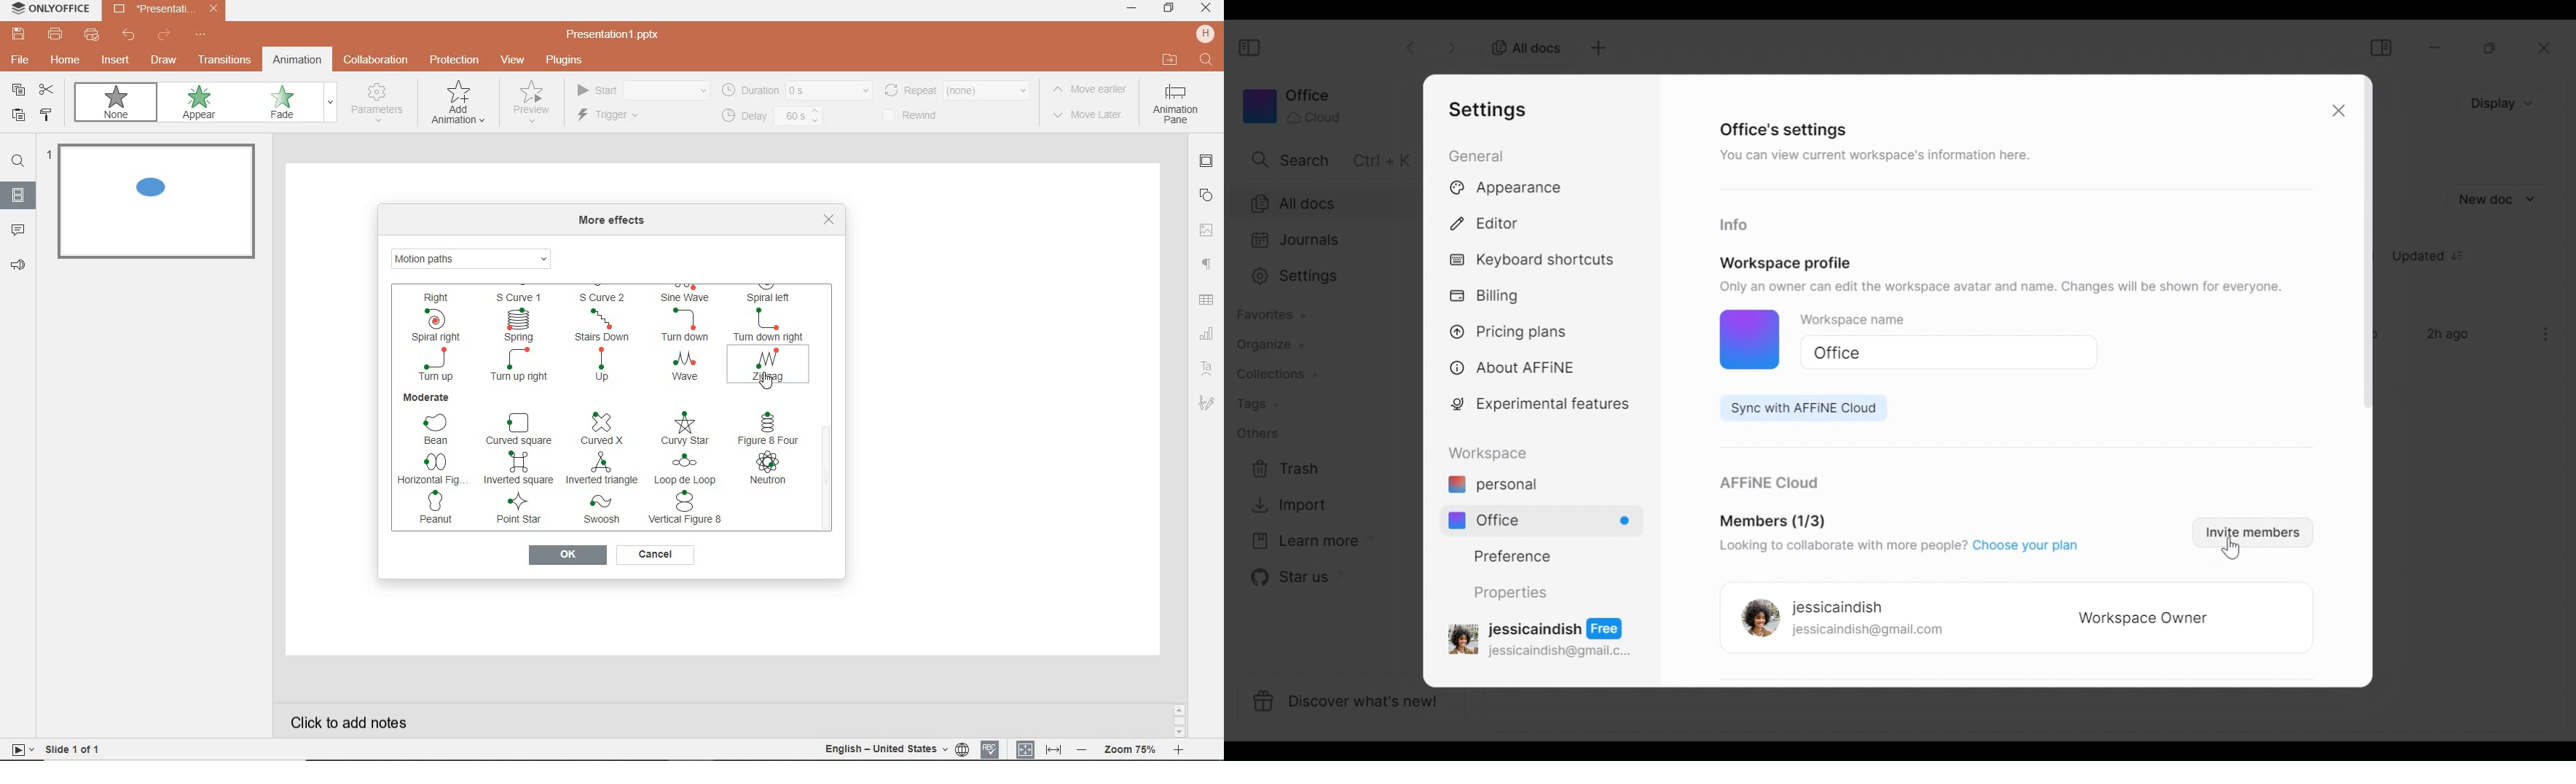 This screenshot has height=784, width=2576. I want to click on PEANUT, so click(441, 507).